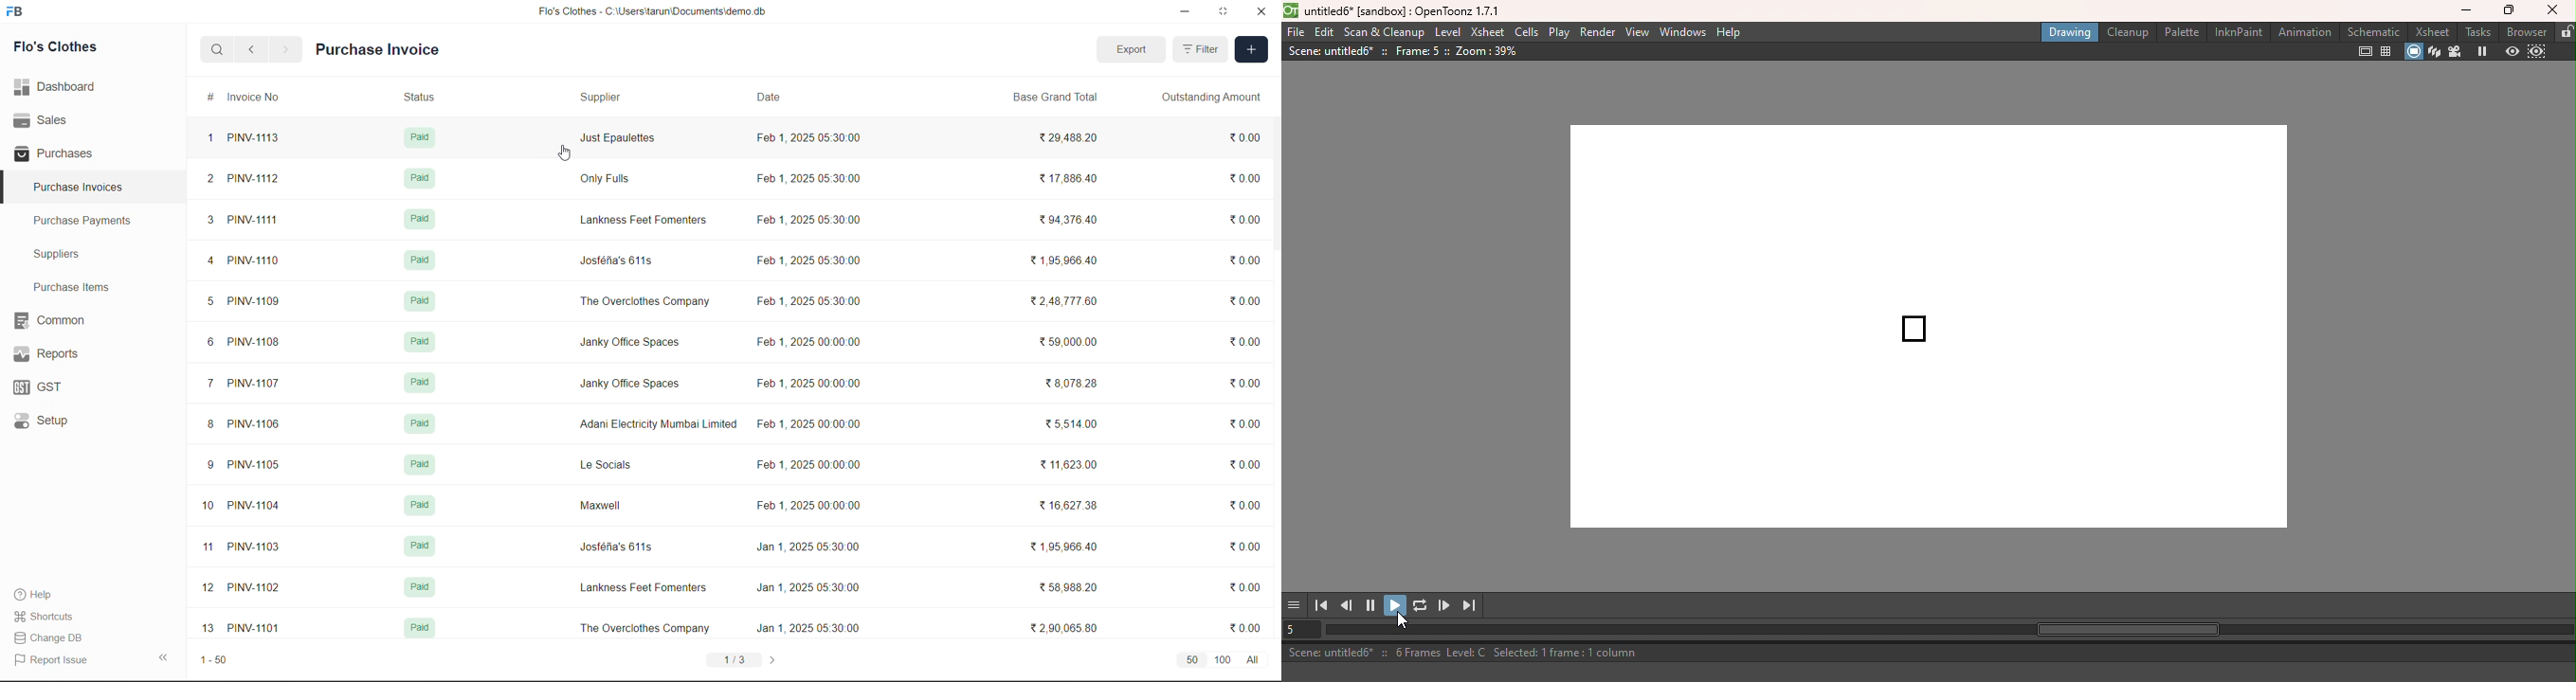 Image resolution: width=2576 pixels, height=700 pixels. What do you see at coordinates (58, 153) in the screenshot?
I see `Purchases` at bounding box center [58, 153].